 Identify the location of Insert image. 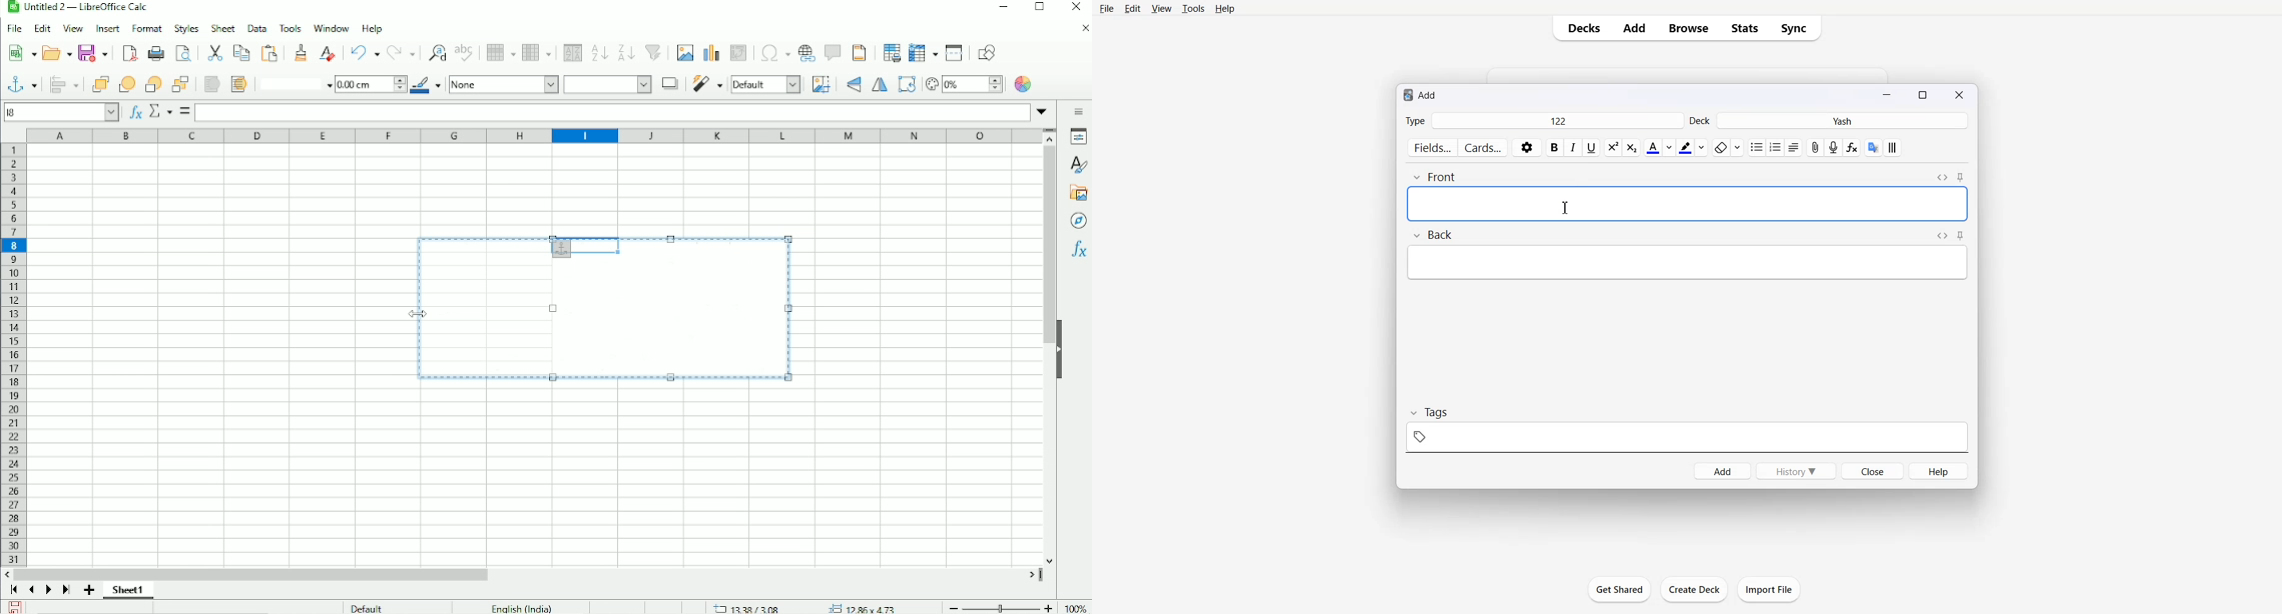
(684, 53).